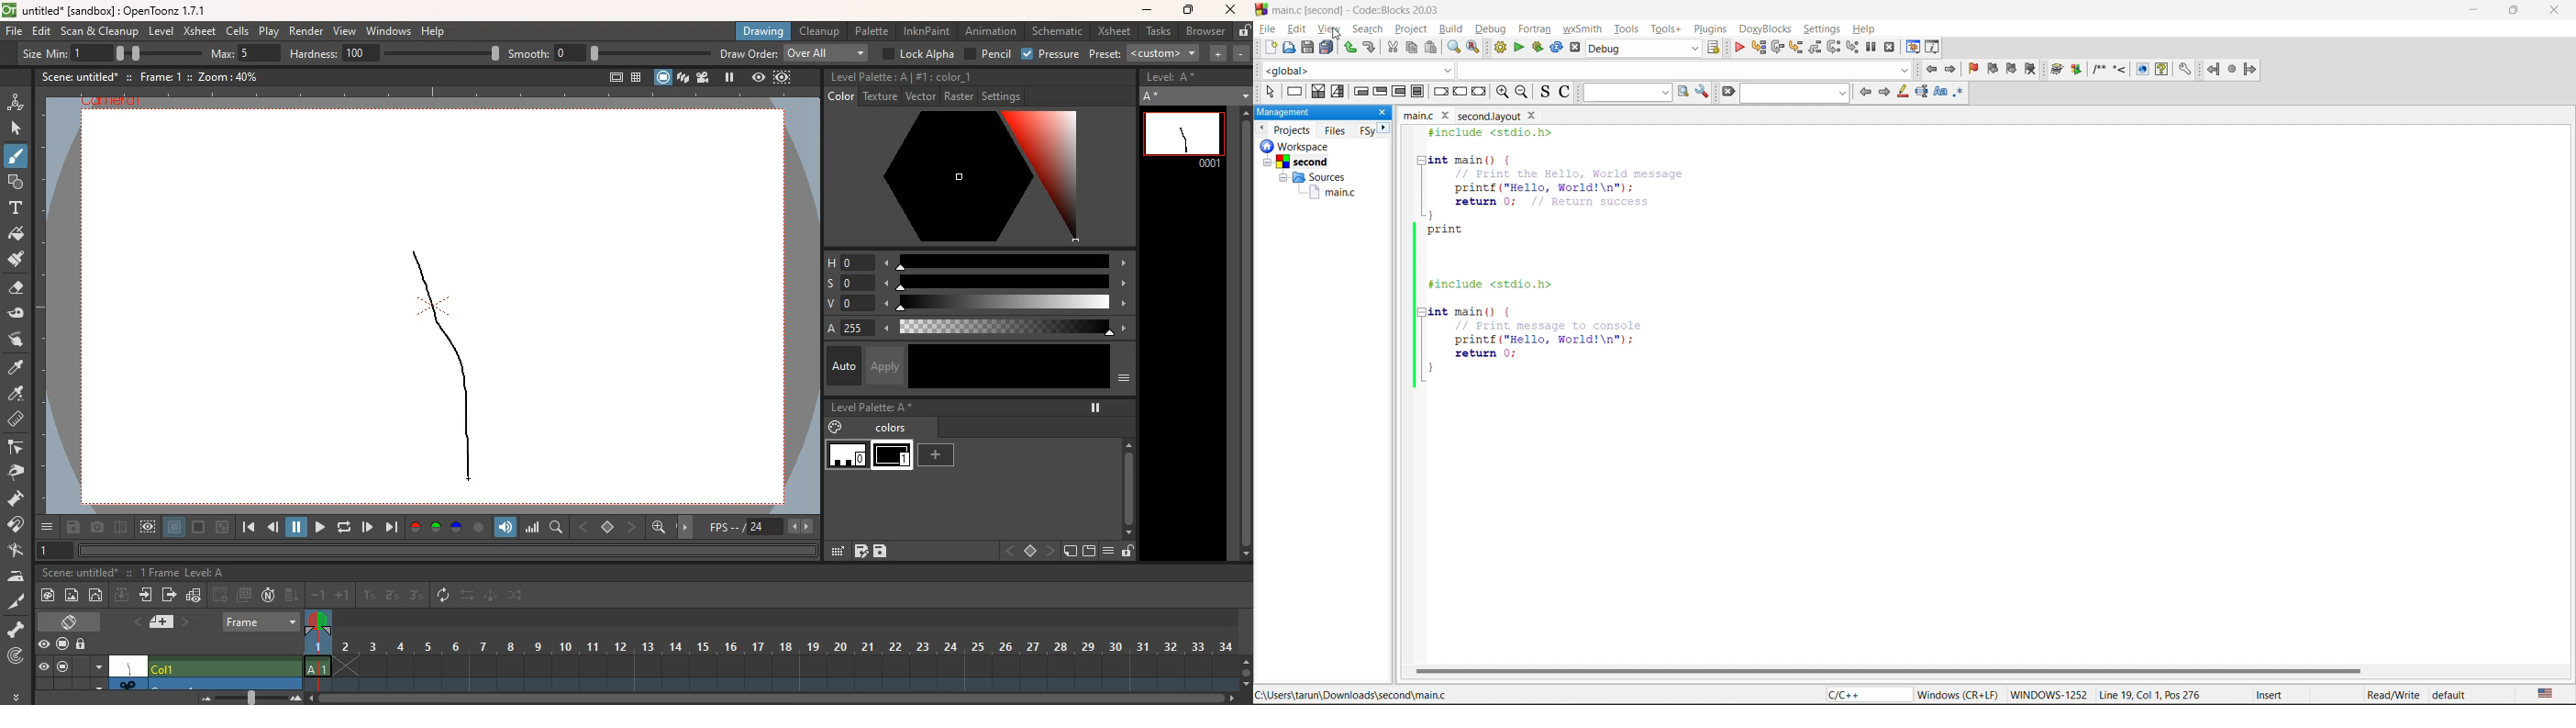 The image size is (2576, 728). Describe the element at coordinates (341, 527) in the screenshot. I see `refresh` at that location.